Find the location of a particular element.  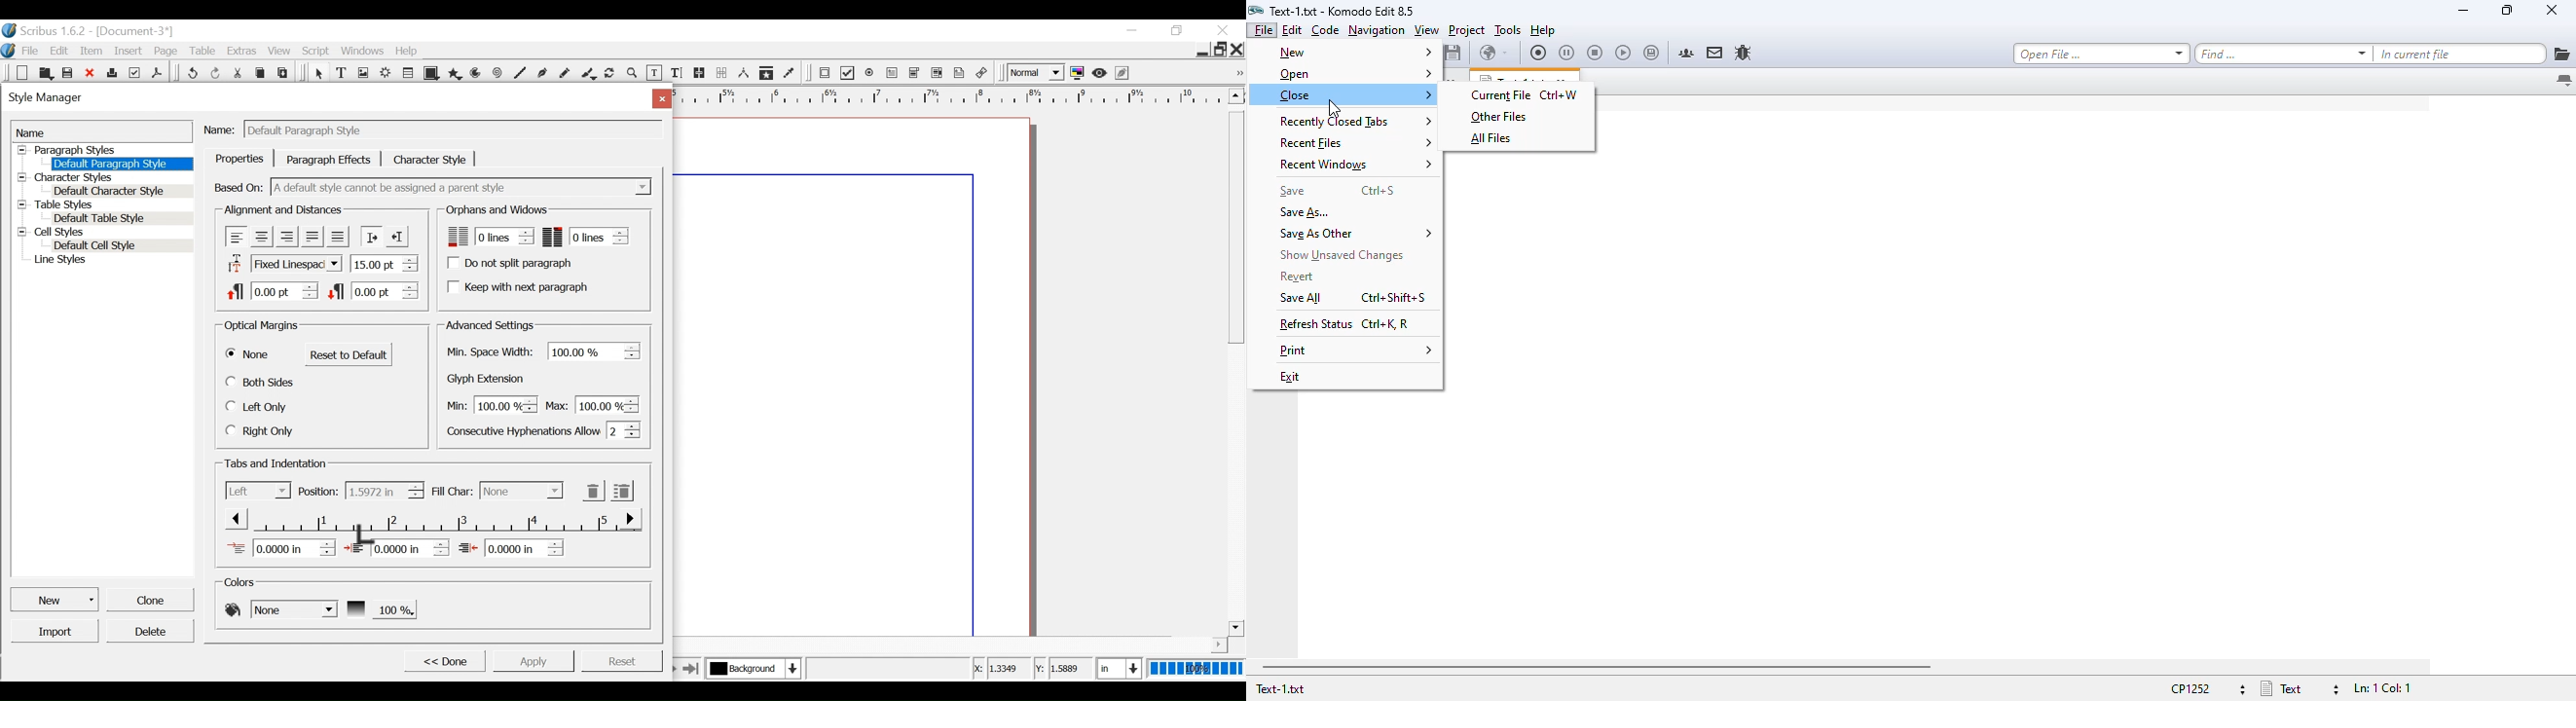

Reset to Default is located at coordinates (349, 354).